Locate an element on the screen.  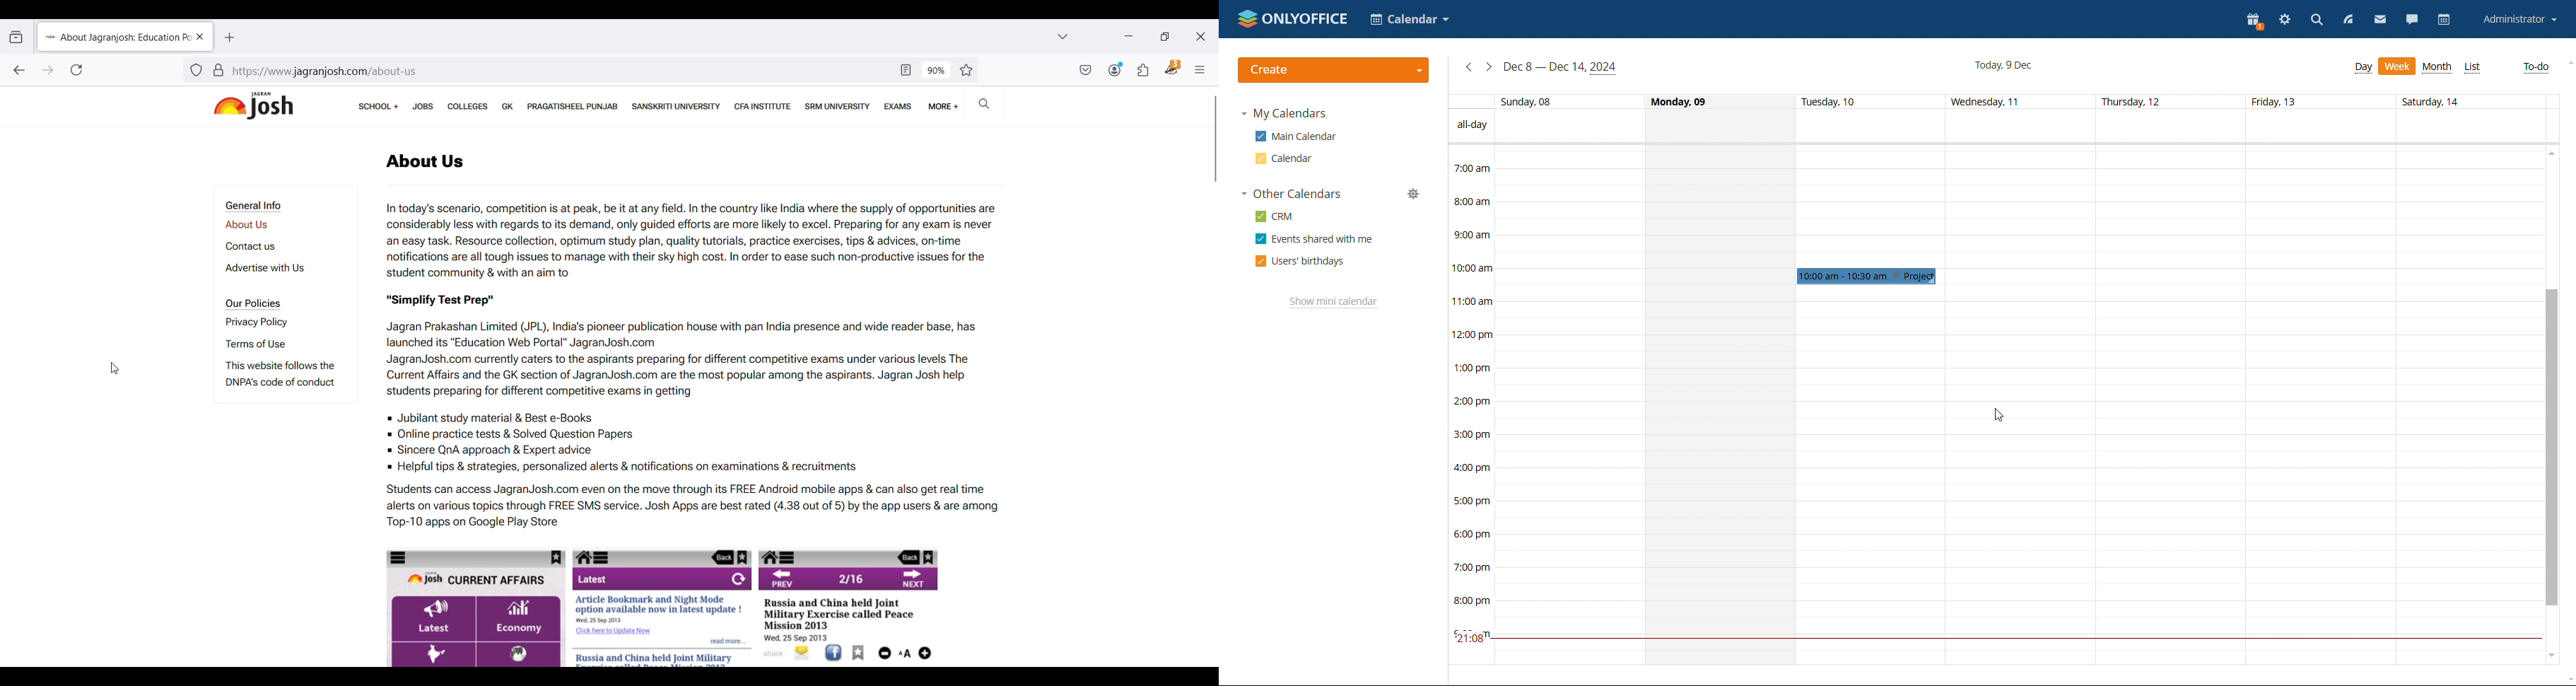
Website's mobile UI is located at coordinates (665, 607).